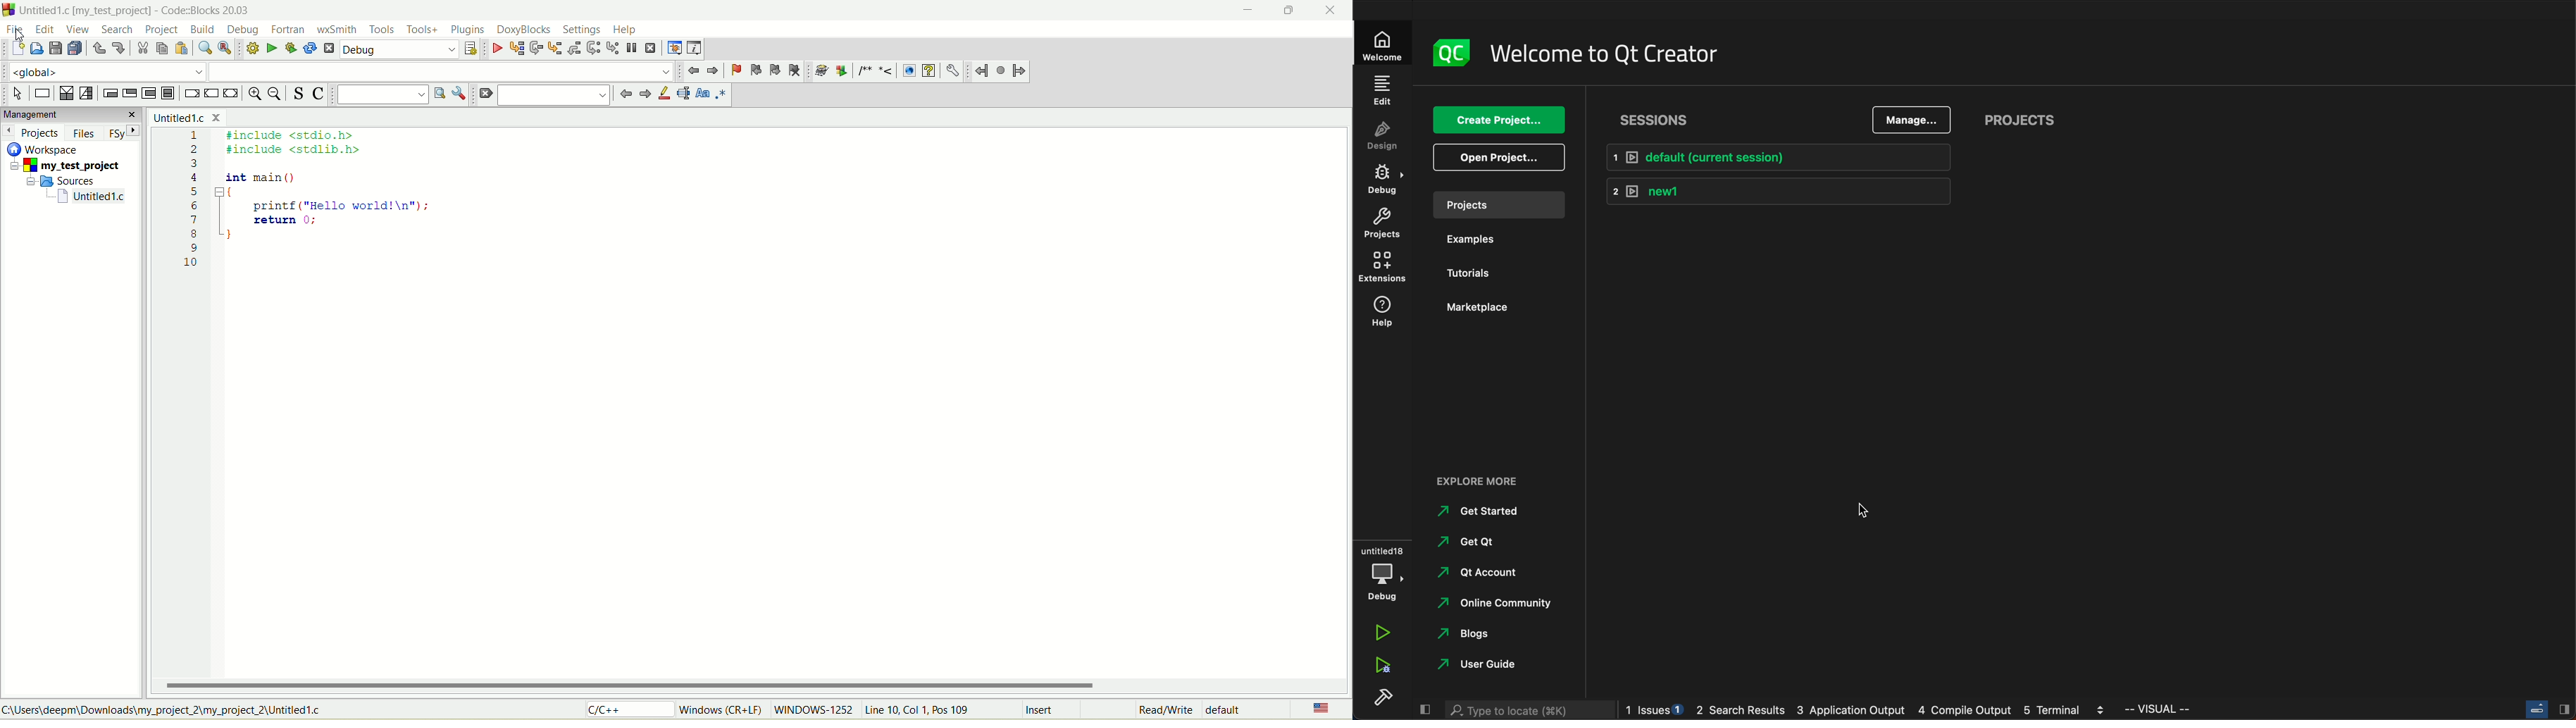 The width and height of the screenshot is (2576, 728). Describe the element at coordinates (555, 48) in the screenshot. I see `step into` at that location.